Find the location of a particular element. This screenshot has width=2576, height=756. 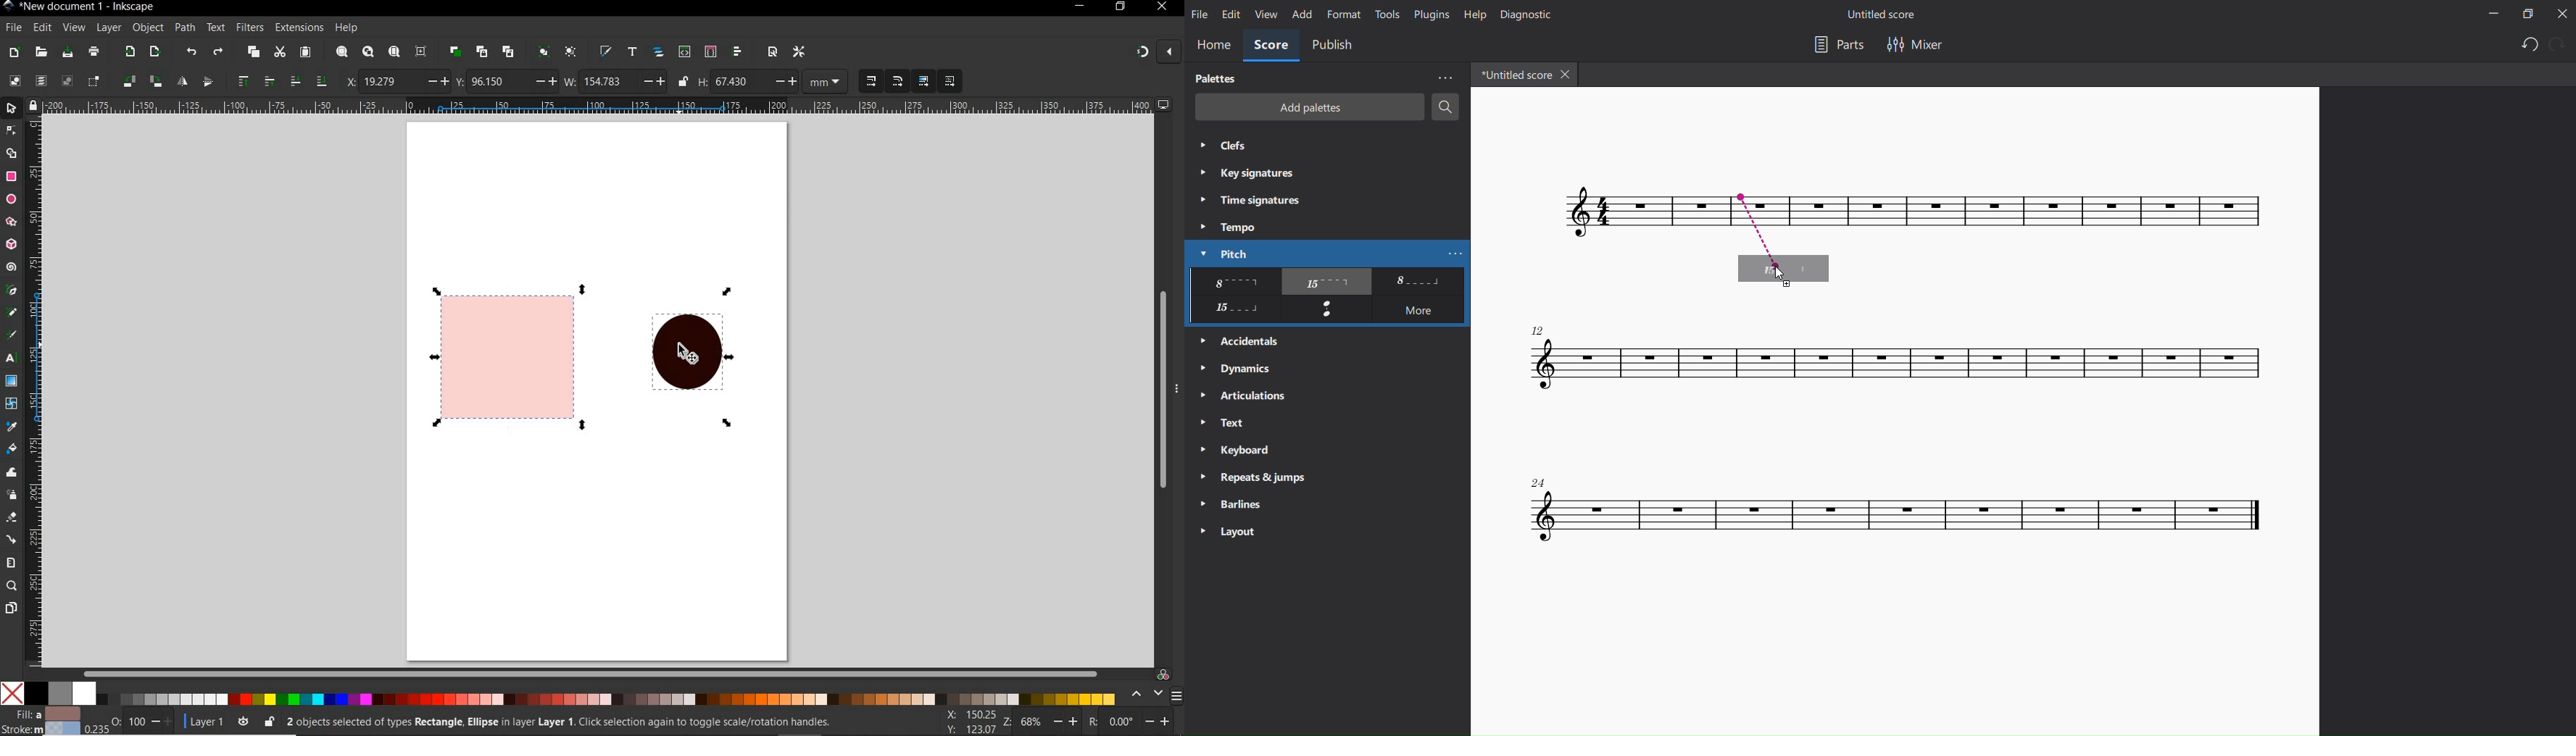

hide is located at coordinates (1178, 388).